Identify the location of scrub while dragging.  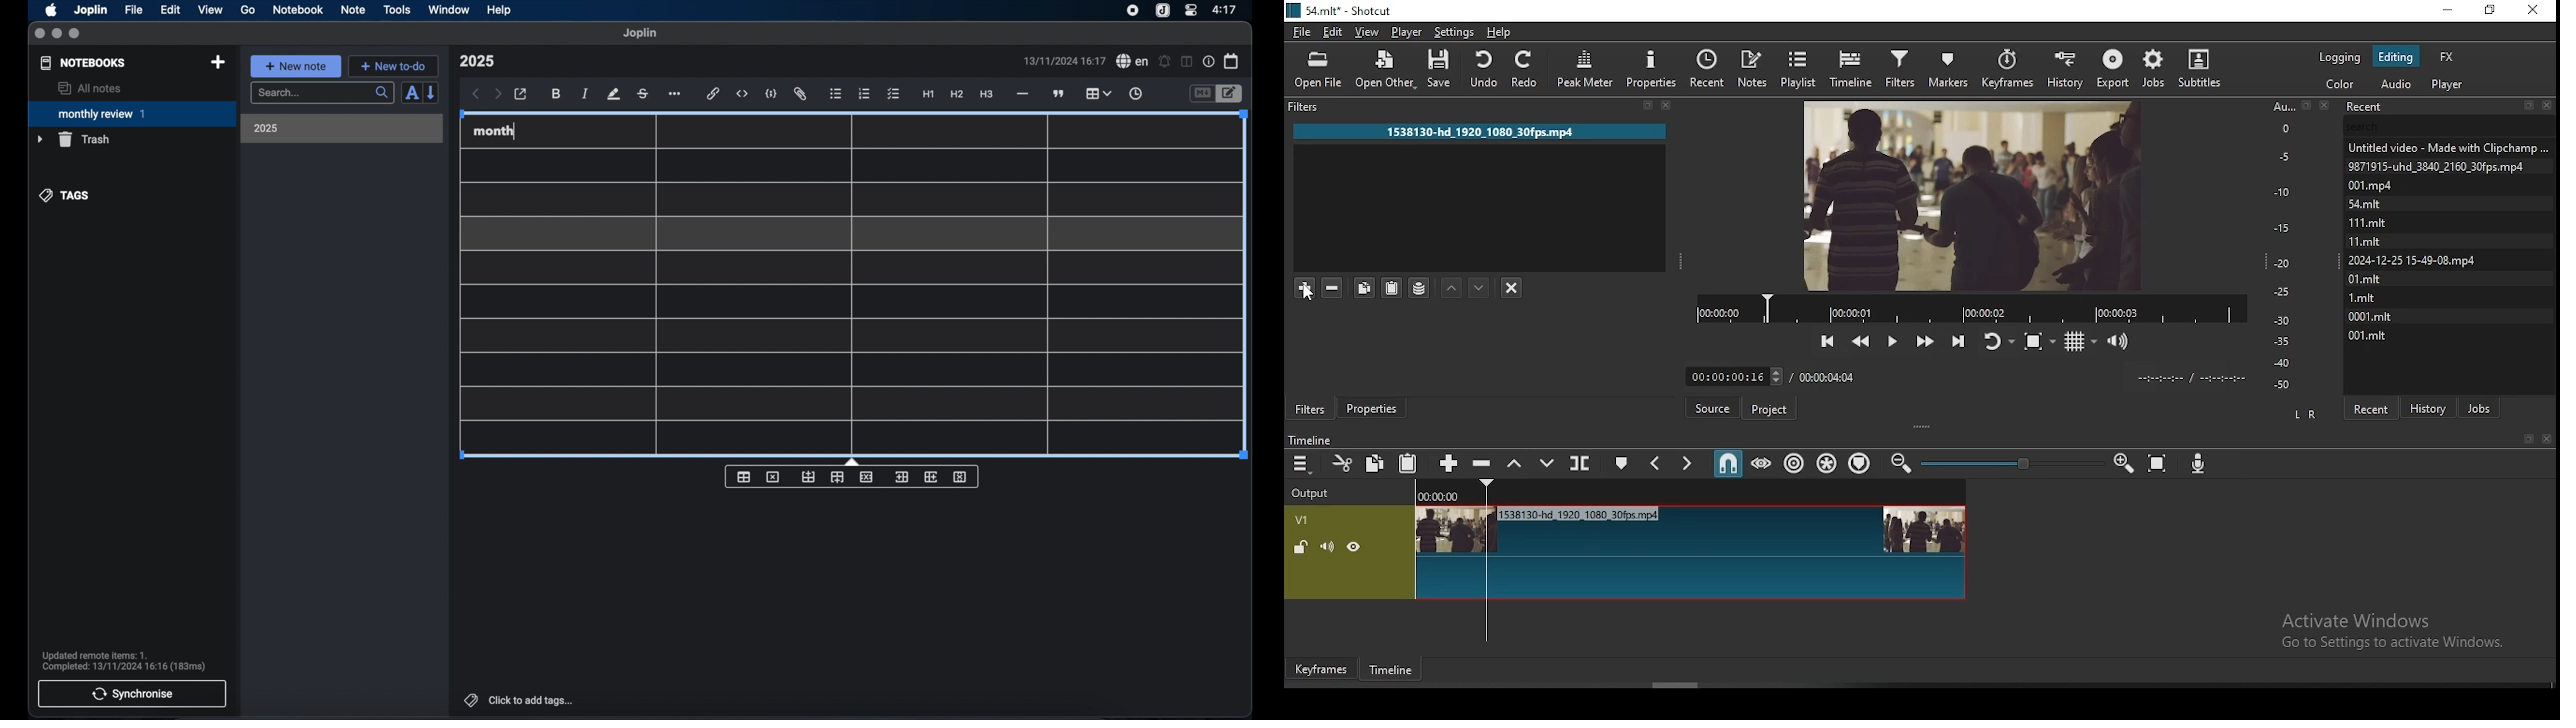
(1763, 463).